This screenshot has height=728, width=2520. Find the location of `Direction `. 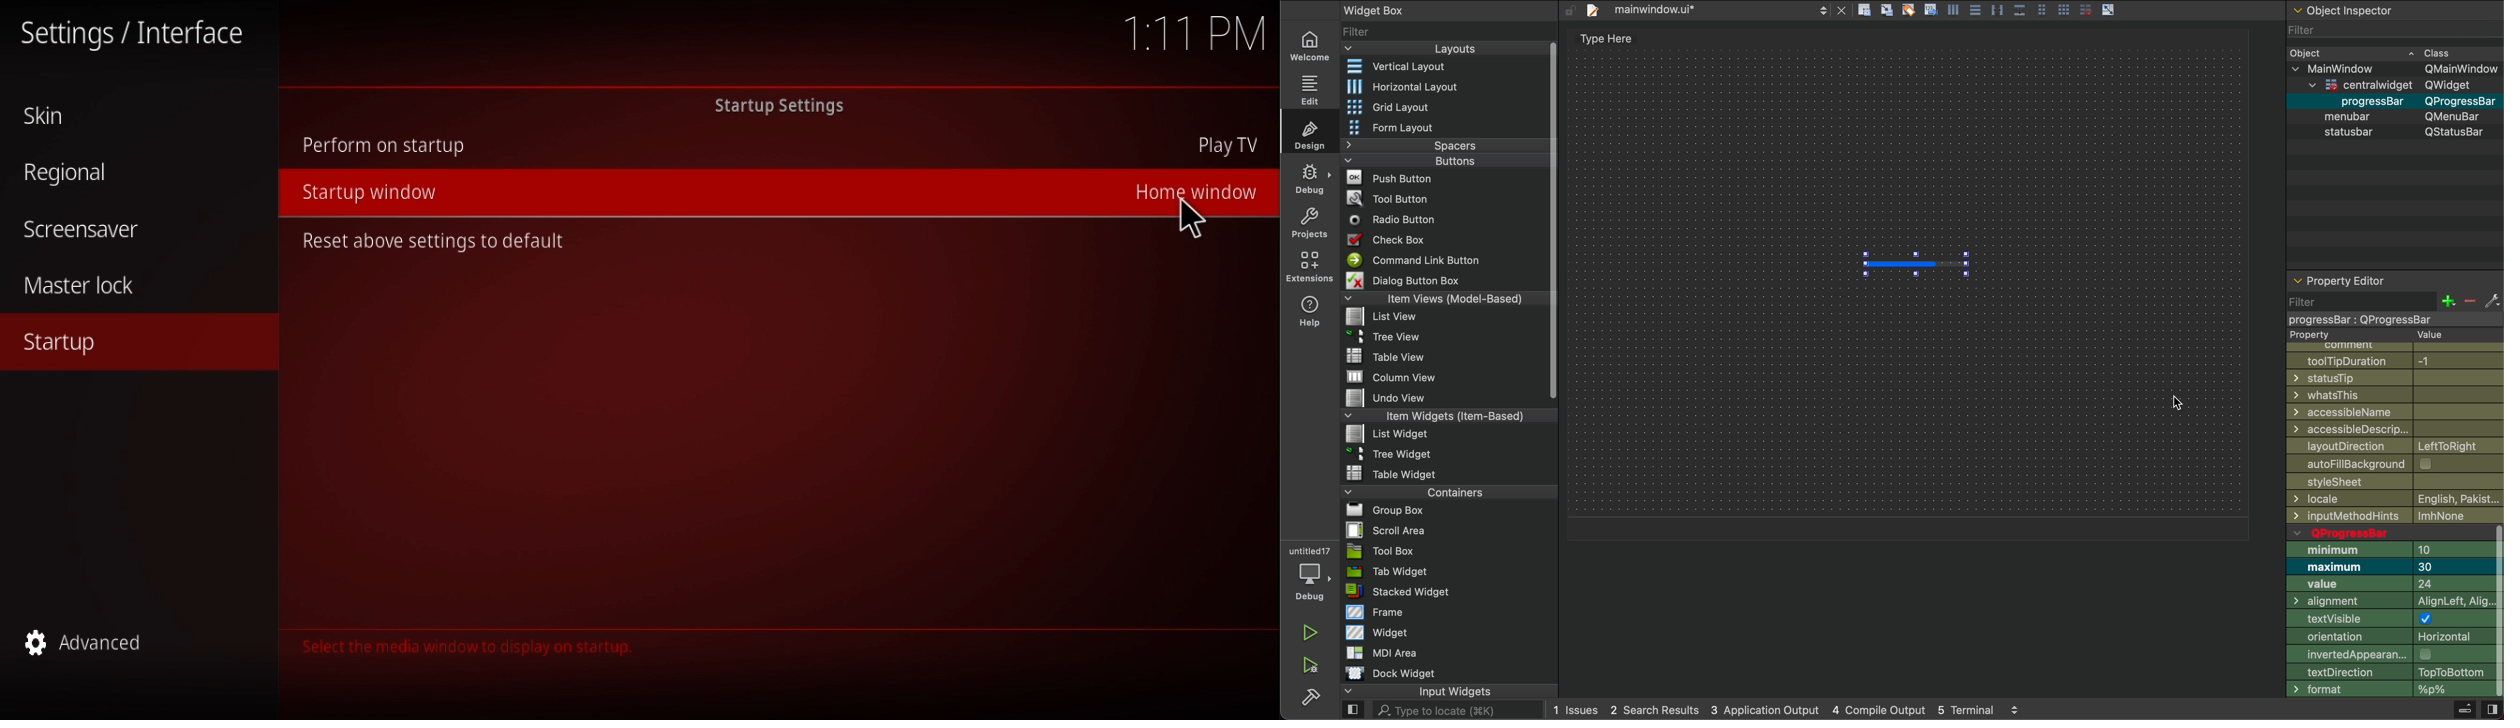

Direction  is located at coordinates (2386, 672).